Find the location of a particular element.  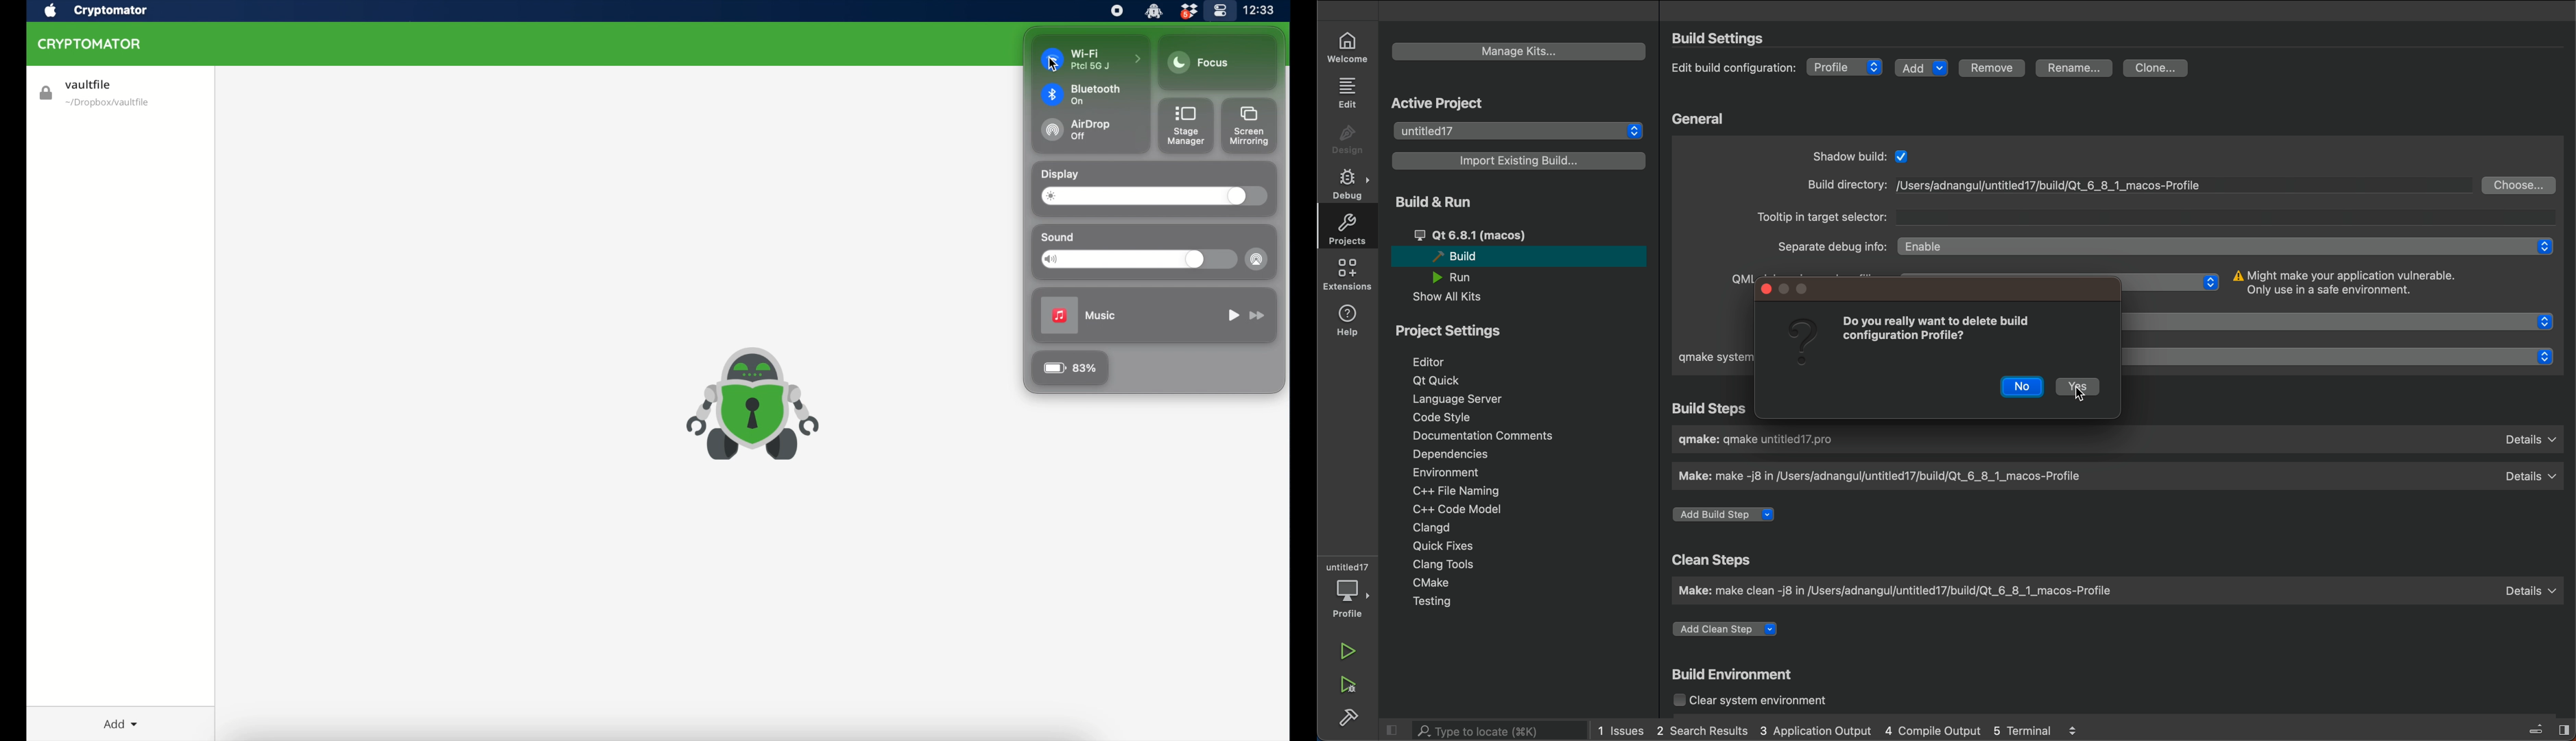

Enable is located at coordinates (2226, 245).